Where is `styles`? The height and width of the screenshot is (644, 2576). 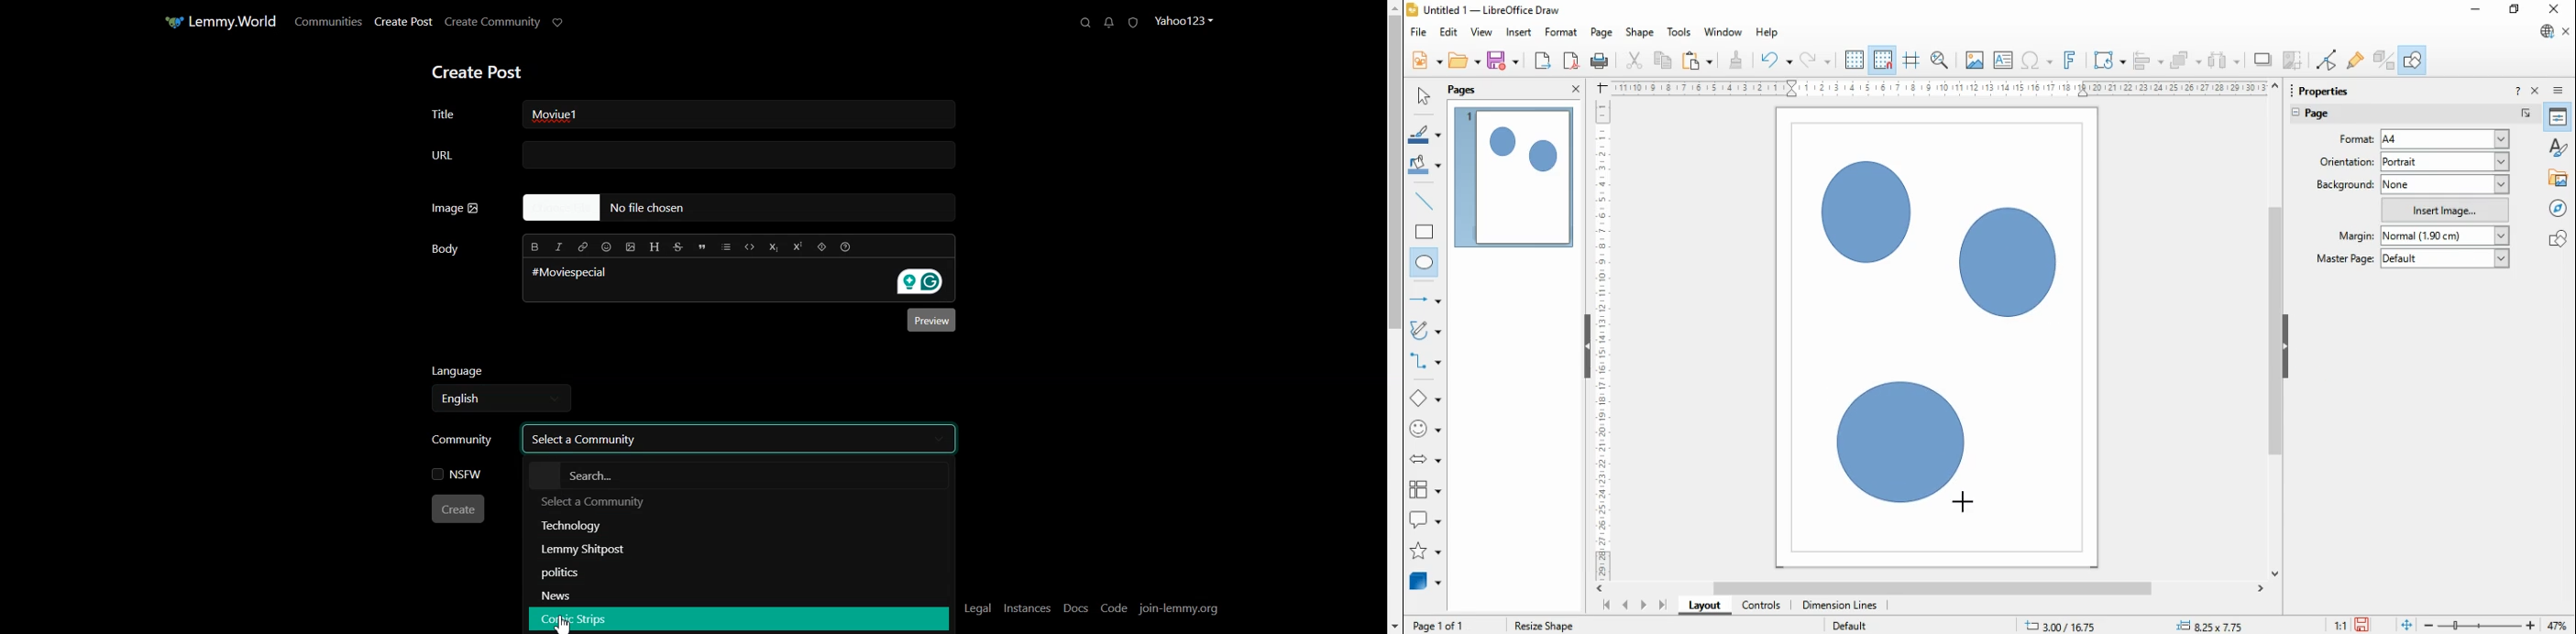 styles is located at coordinates (2559, 146).